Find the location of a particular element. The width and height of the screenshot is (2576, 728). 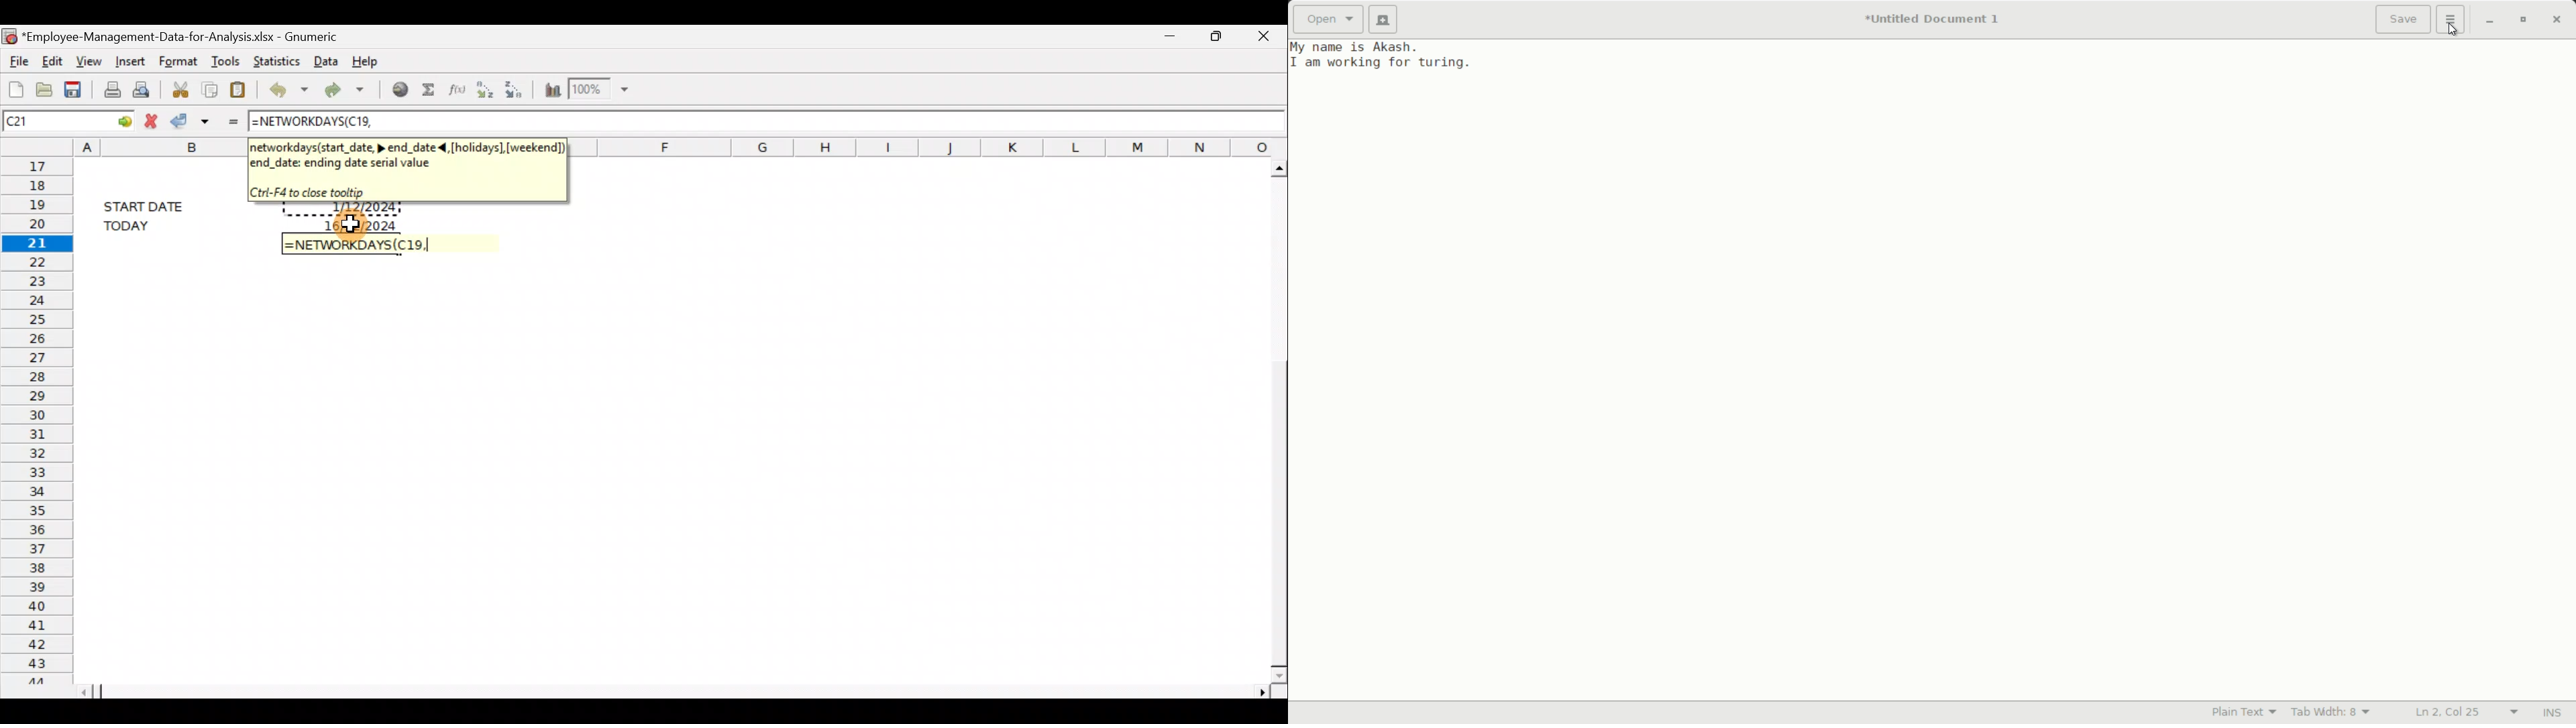

Open a file is located at coordinates (43, 87).